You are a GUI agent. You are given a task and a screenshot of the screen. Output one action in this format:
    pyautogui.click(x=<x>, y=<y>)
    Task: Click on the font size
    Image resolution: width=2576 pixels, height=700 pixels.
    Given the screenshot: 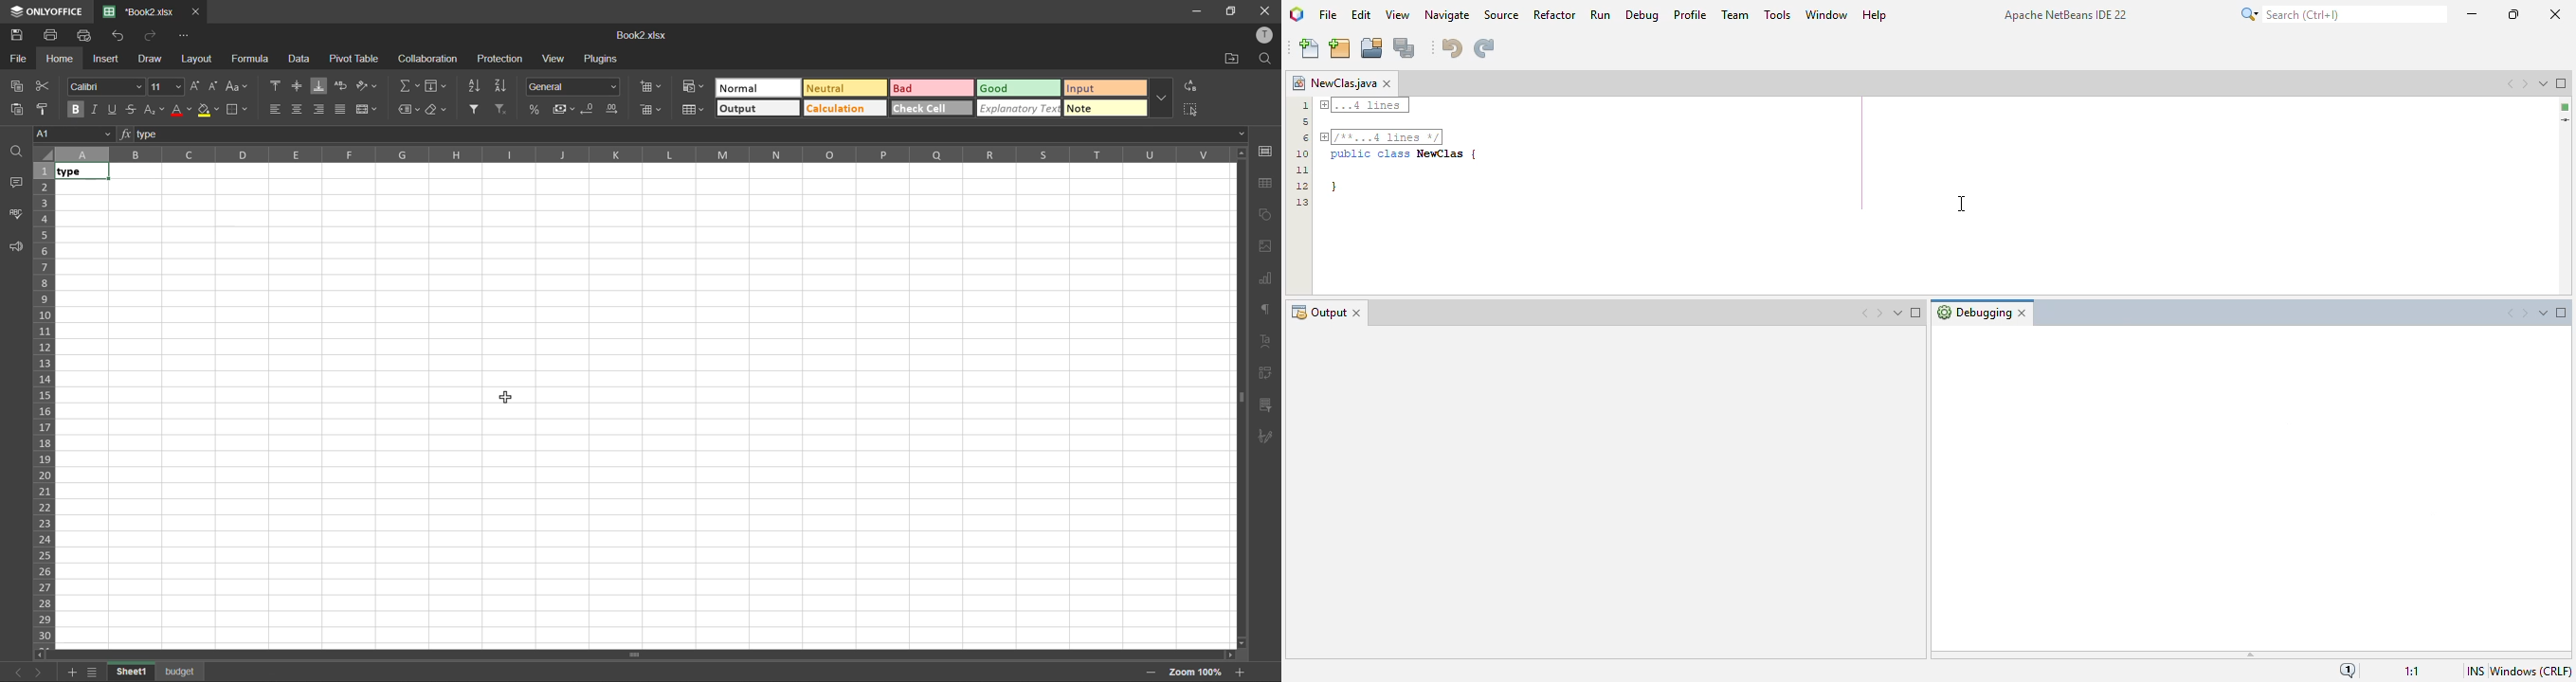 What is the action you would take?
    pyautogui.click(x=168, y=86)
    